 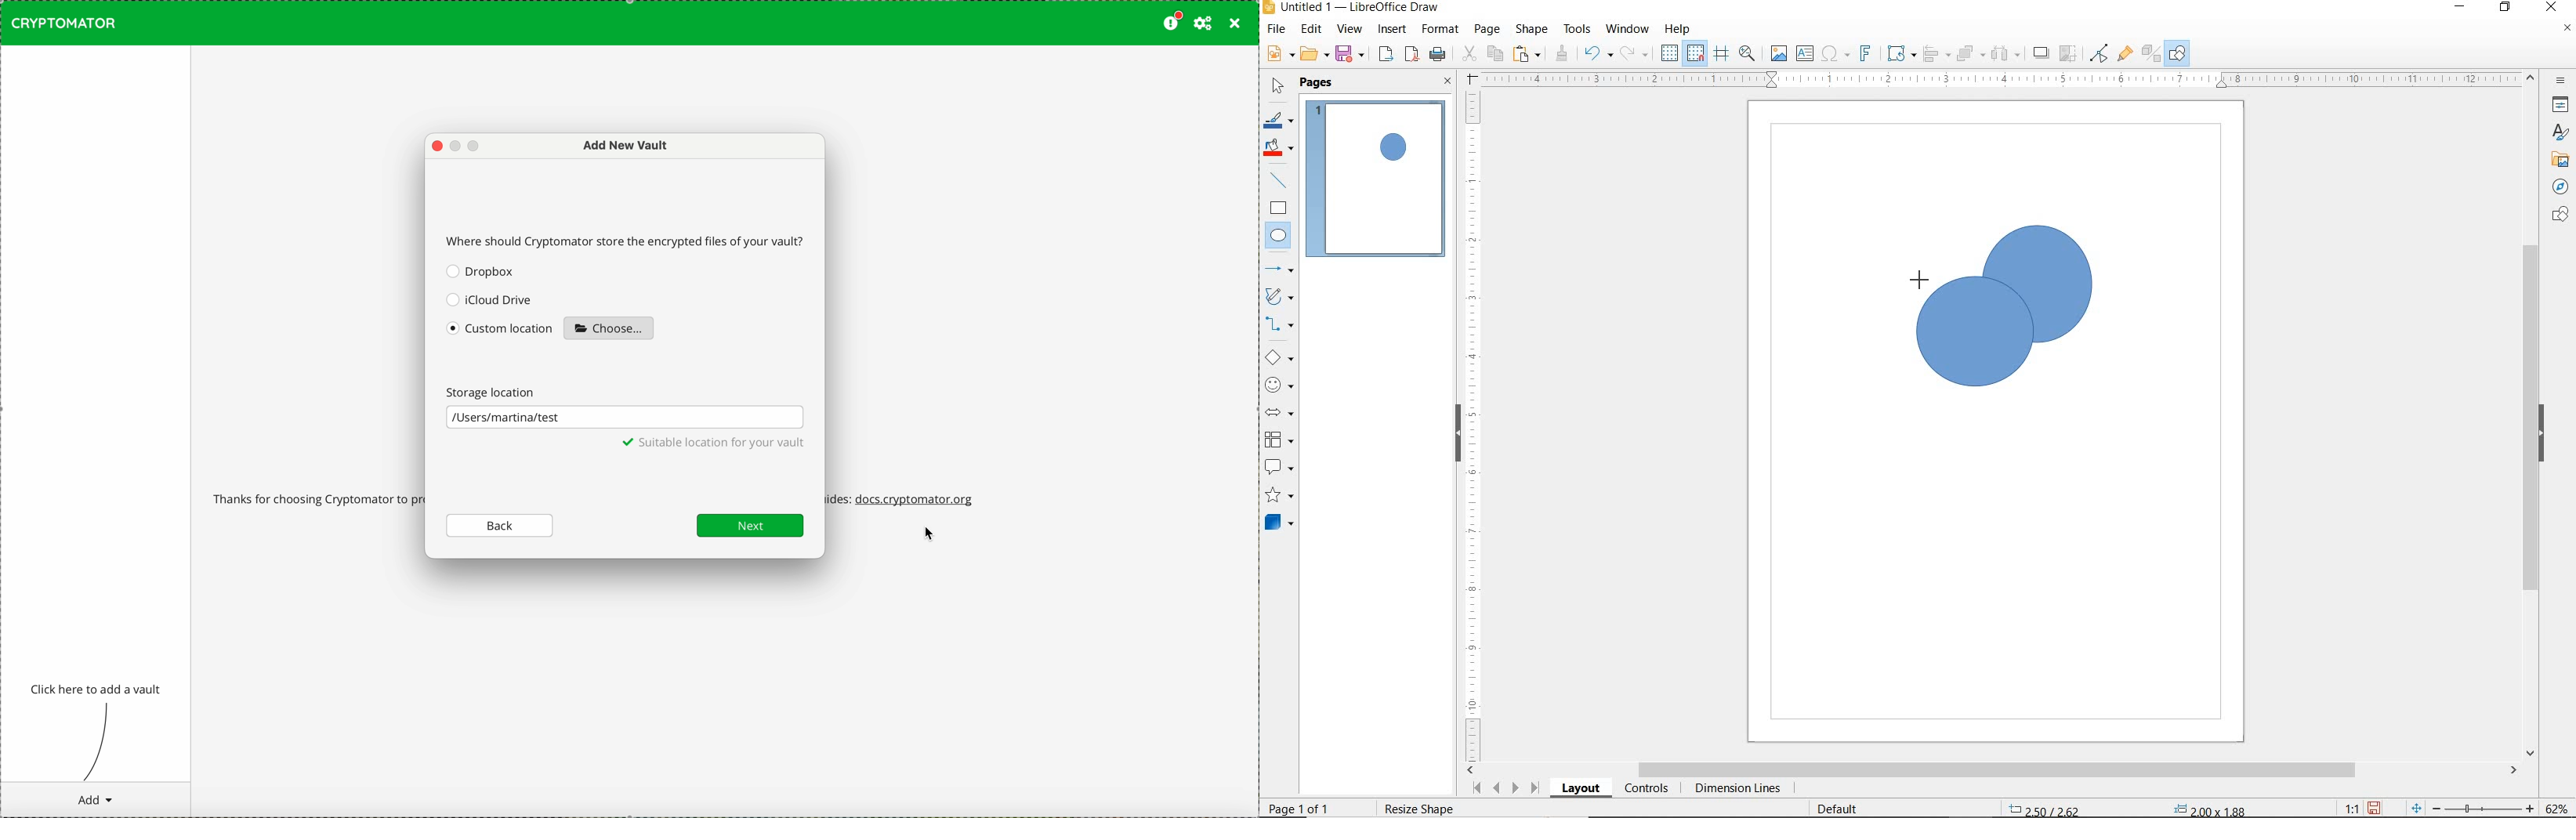 What do you see at coordinates (1561, 53) in the screenshot?
I see `CLONE FORMATTING` at bounding box center [1561, 53].